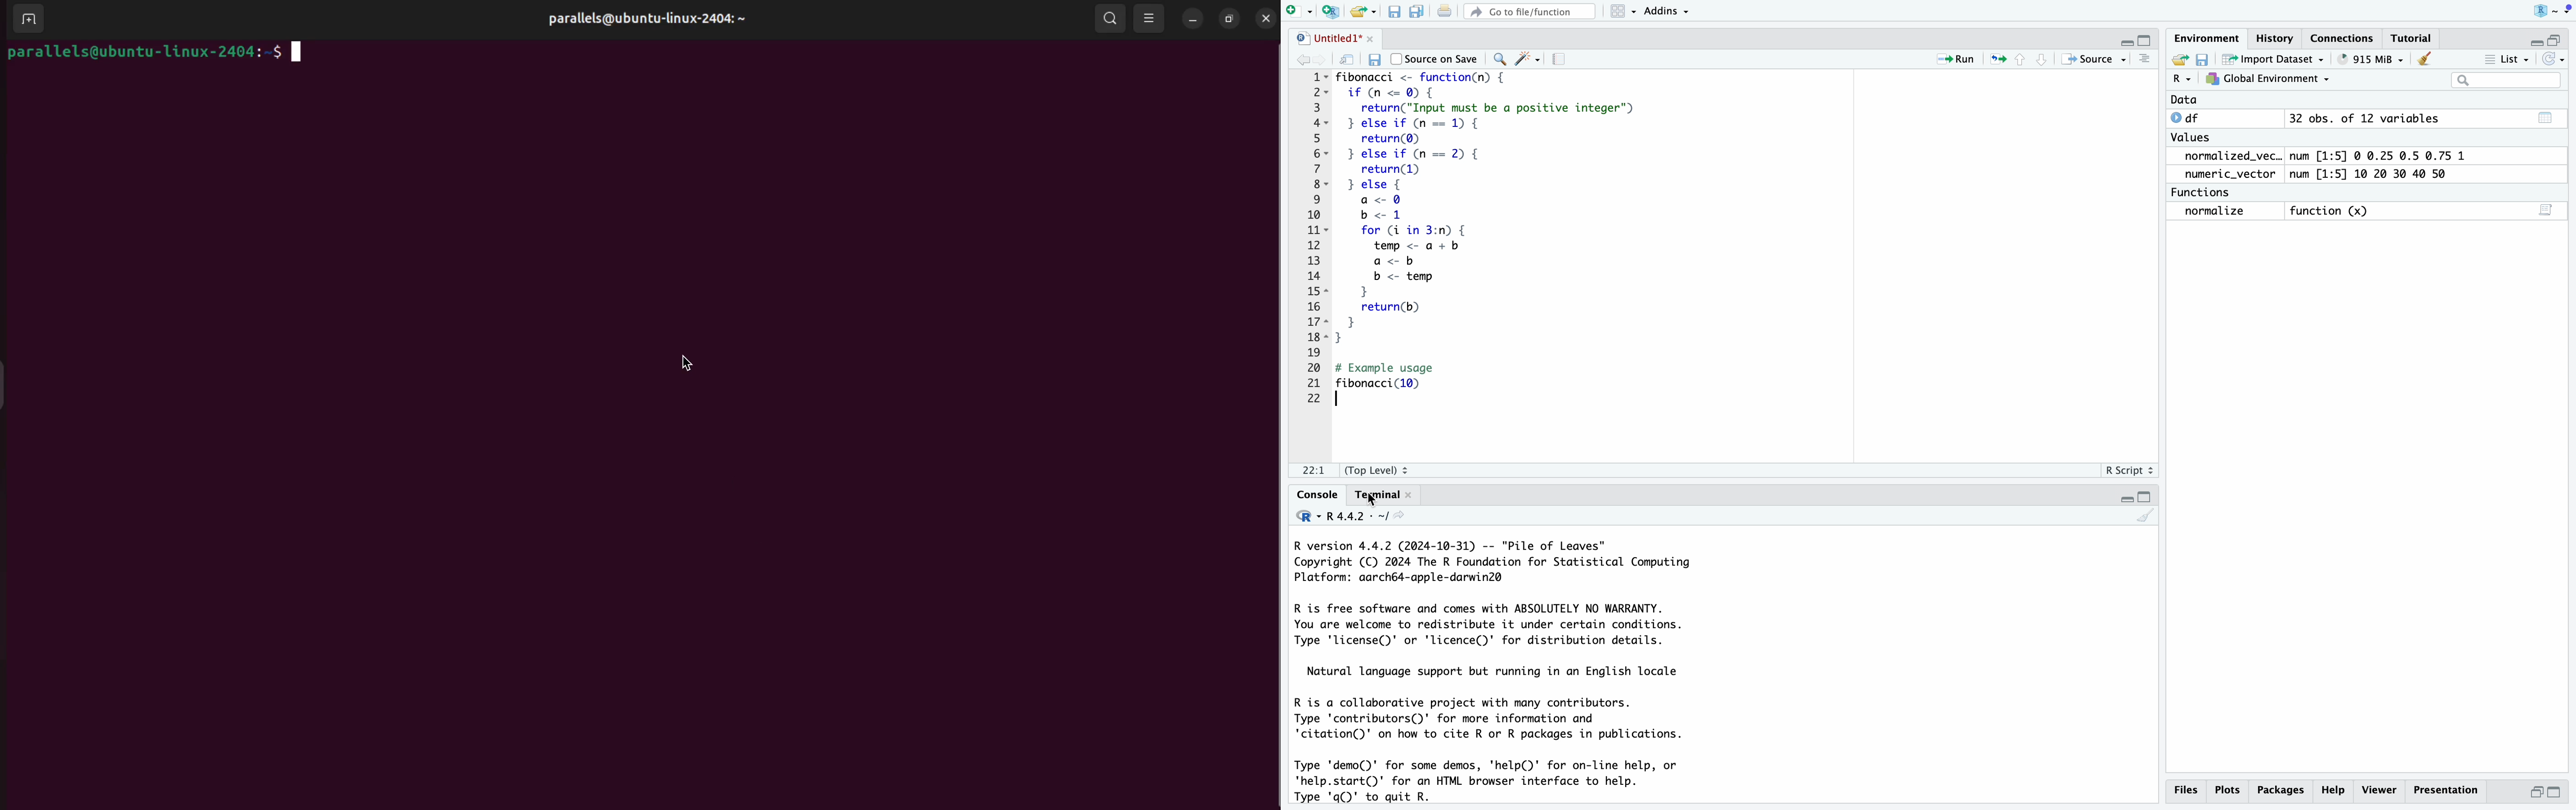  Describe the element at coordinates (1327, 38) in the screenshot. I see `untitled1` at that location.